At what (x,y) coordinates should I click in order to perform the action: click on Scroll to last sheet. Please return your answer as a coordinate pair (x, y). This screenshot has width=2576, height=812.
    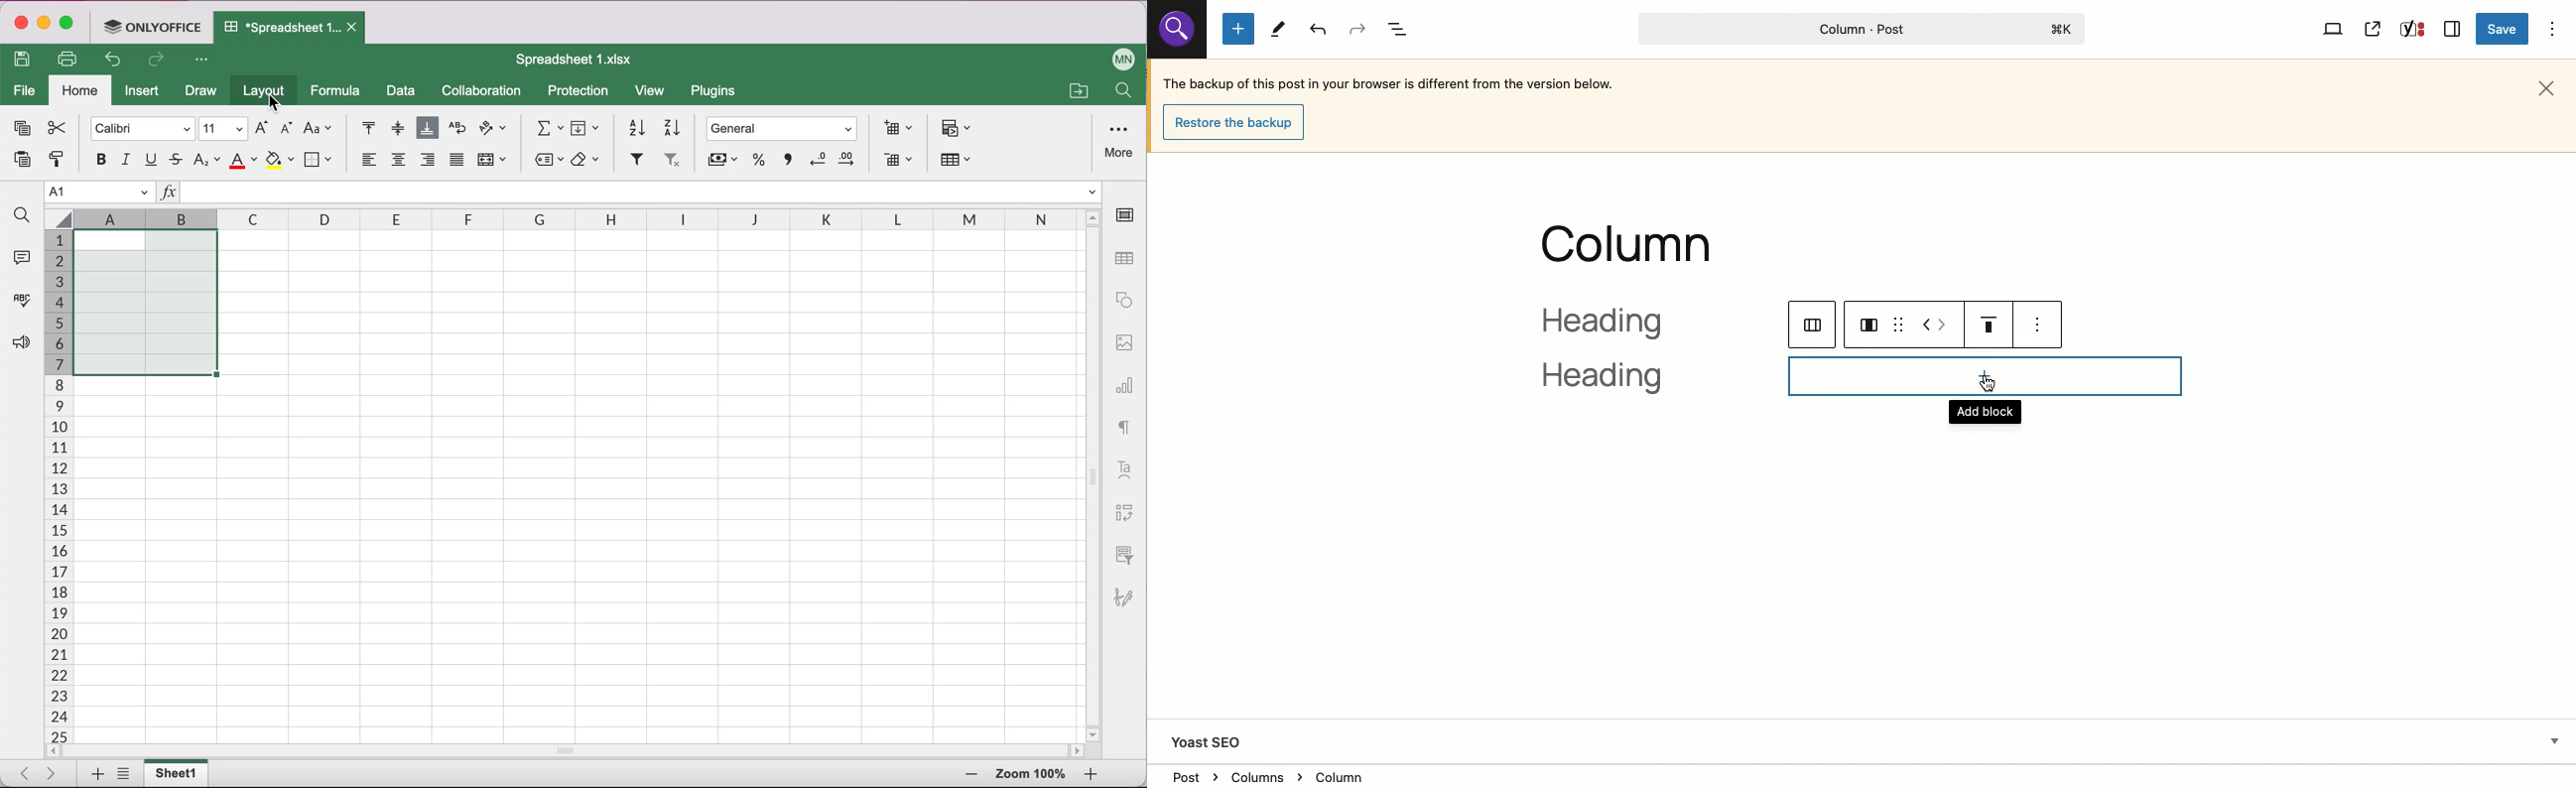
    Looking at the image, I should click on (56, 772).